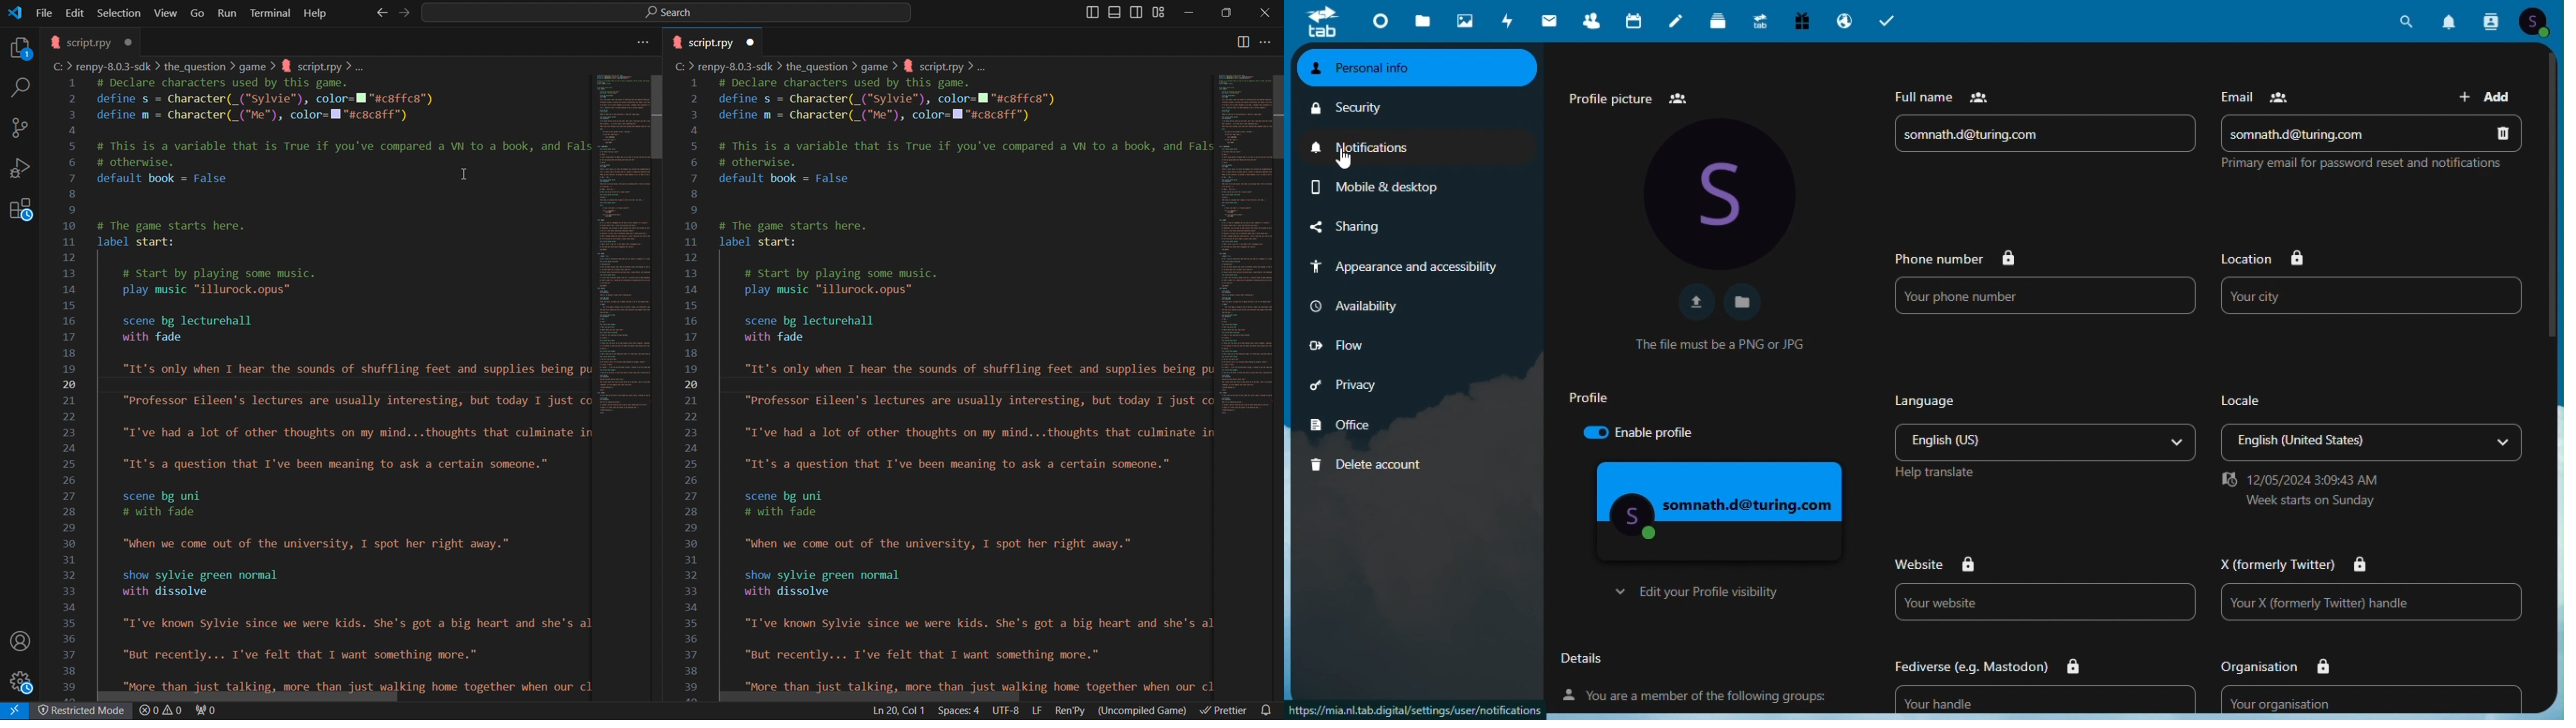  Describe the element at coordinates (1366, 462) in the screenshot. I see `Delete account` at that location.